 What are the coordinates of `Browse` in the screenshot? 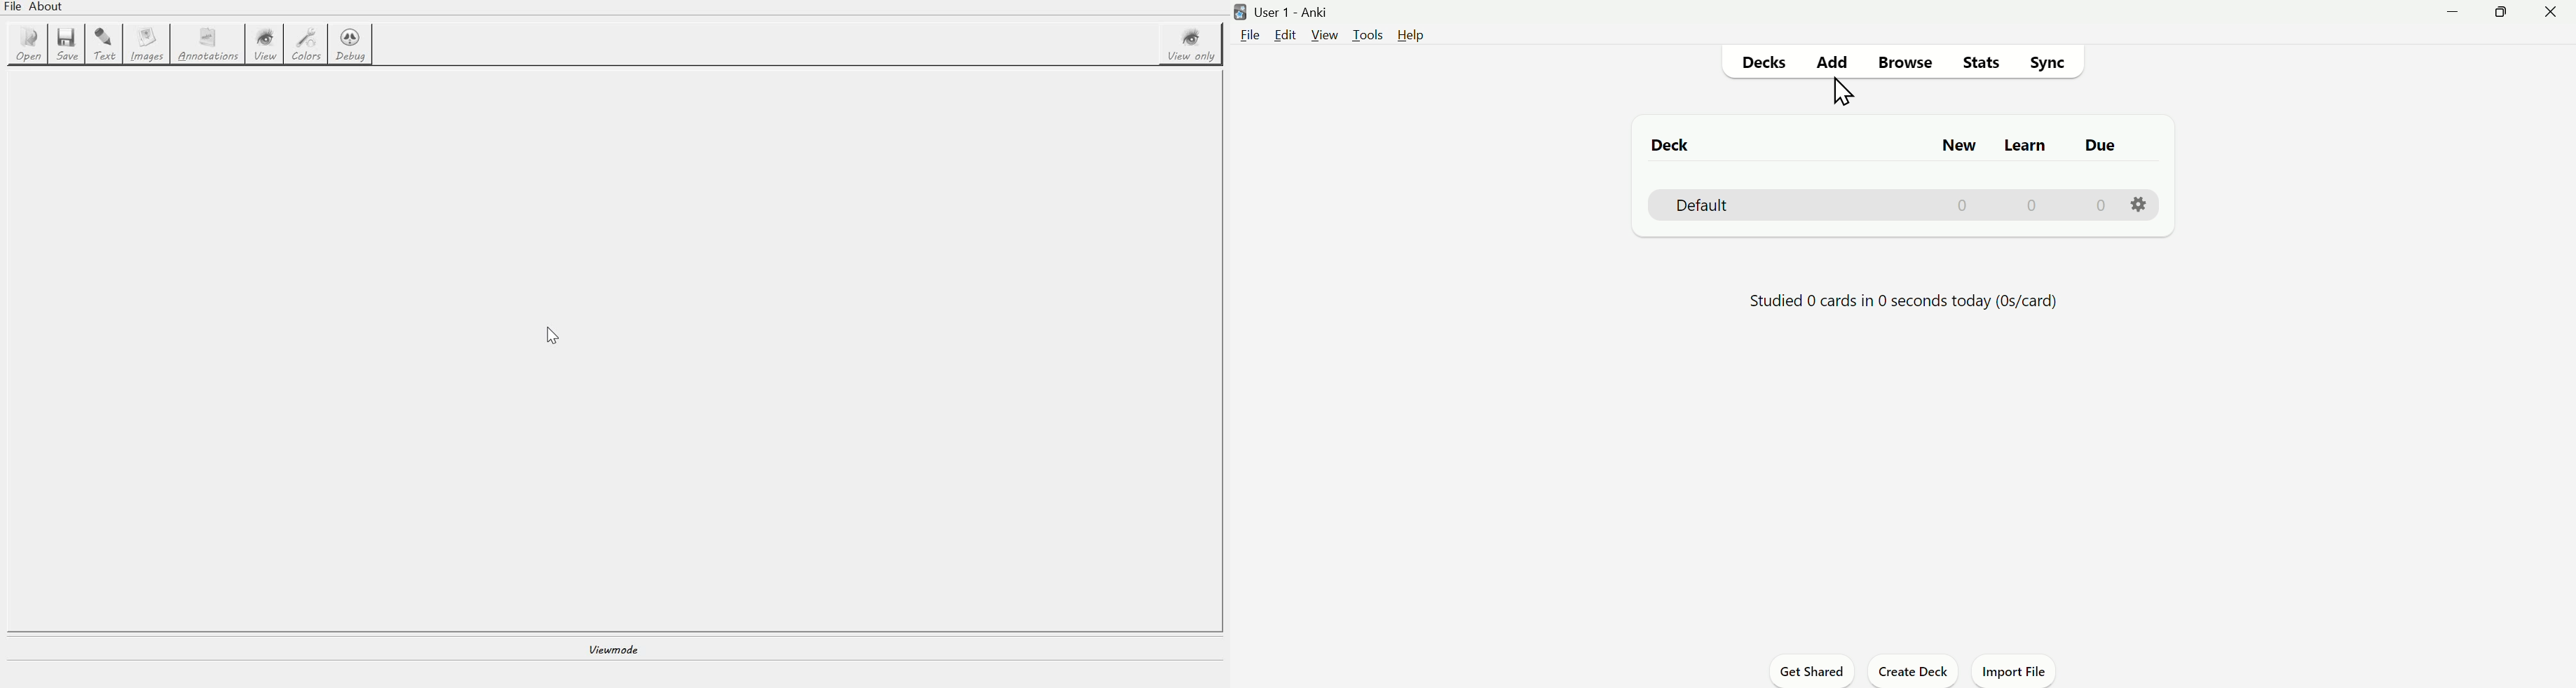 It's located at (1902, 58).